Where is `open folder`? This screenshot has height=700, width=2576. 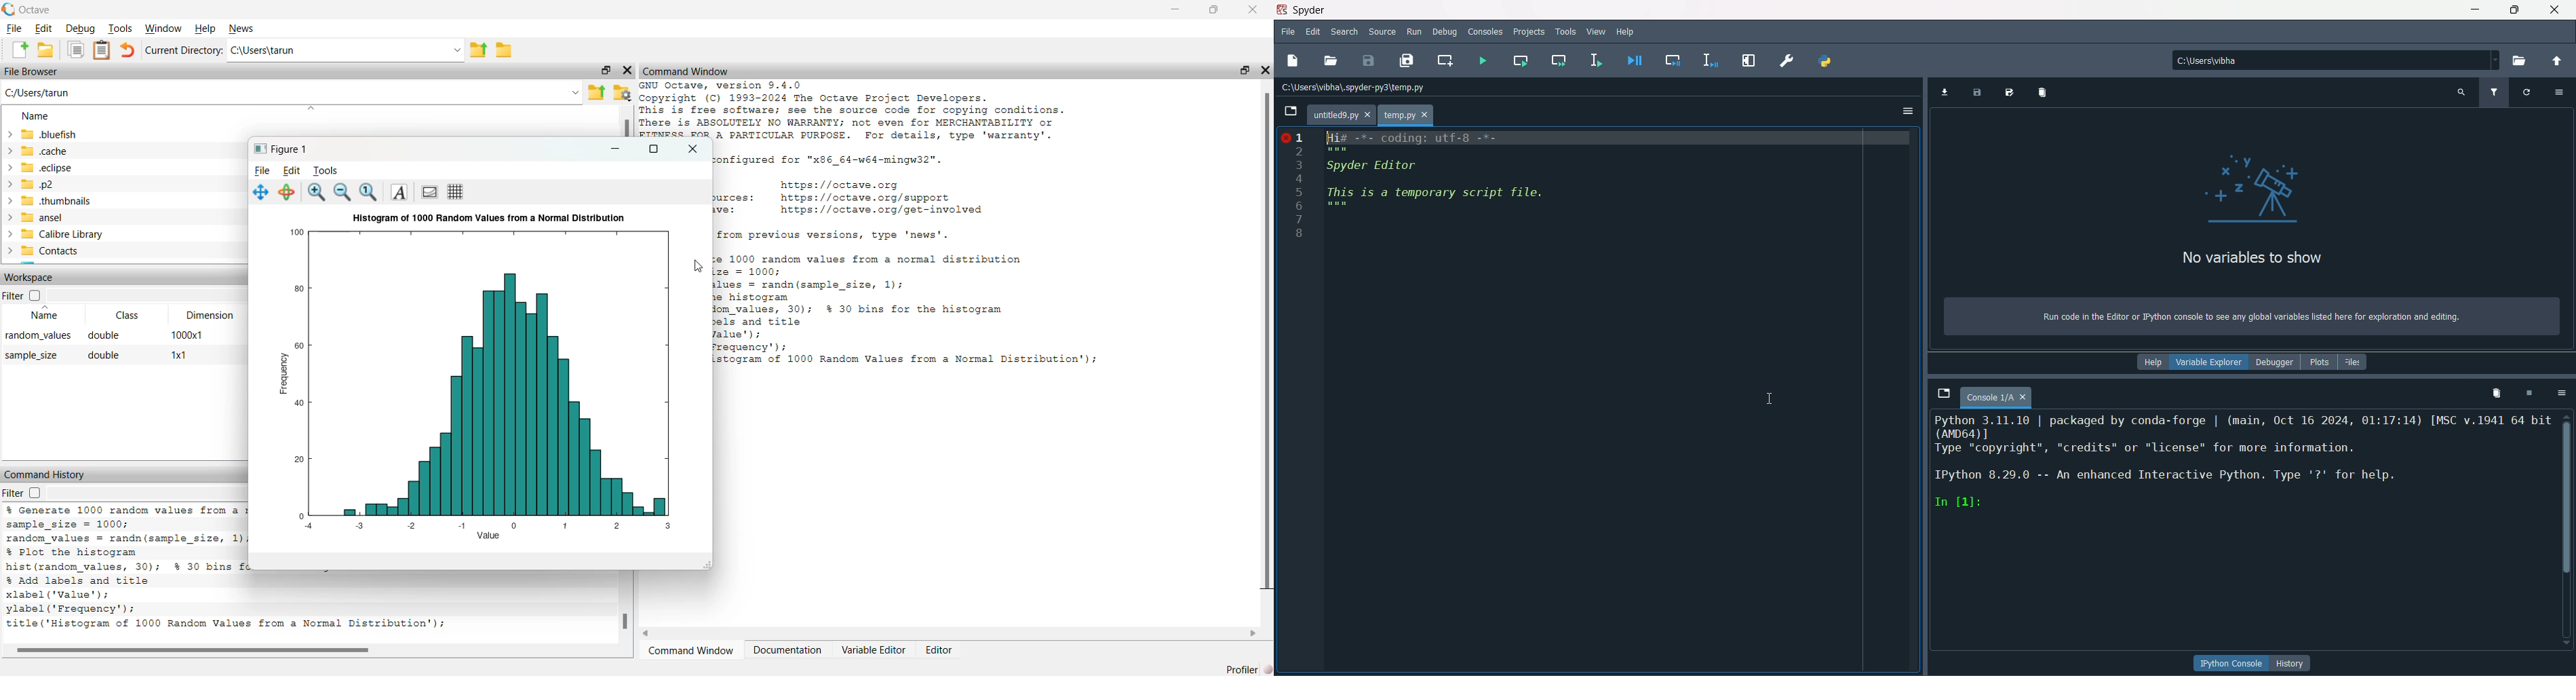
open folder is located at coordinates (2522, 60).